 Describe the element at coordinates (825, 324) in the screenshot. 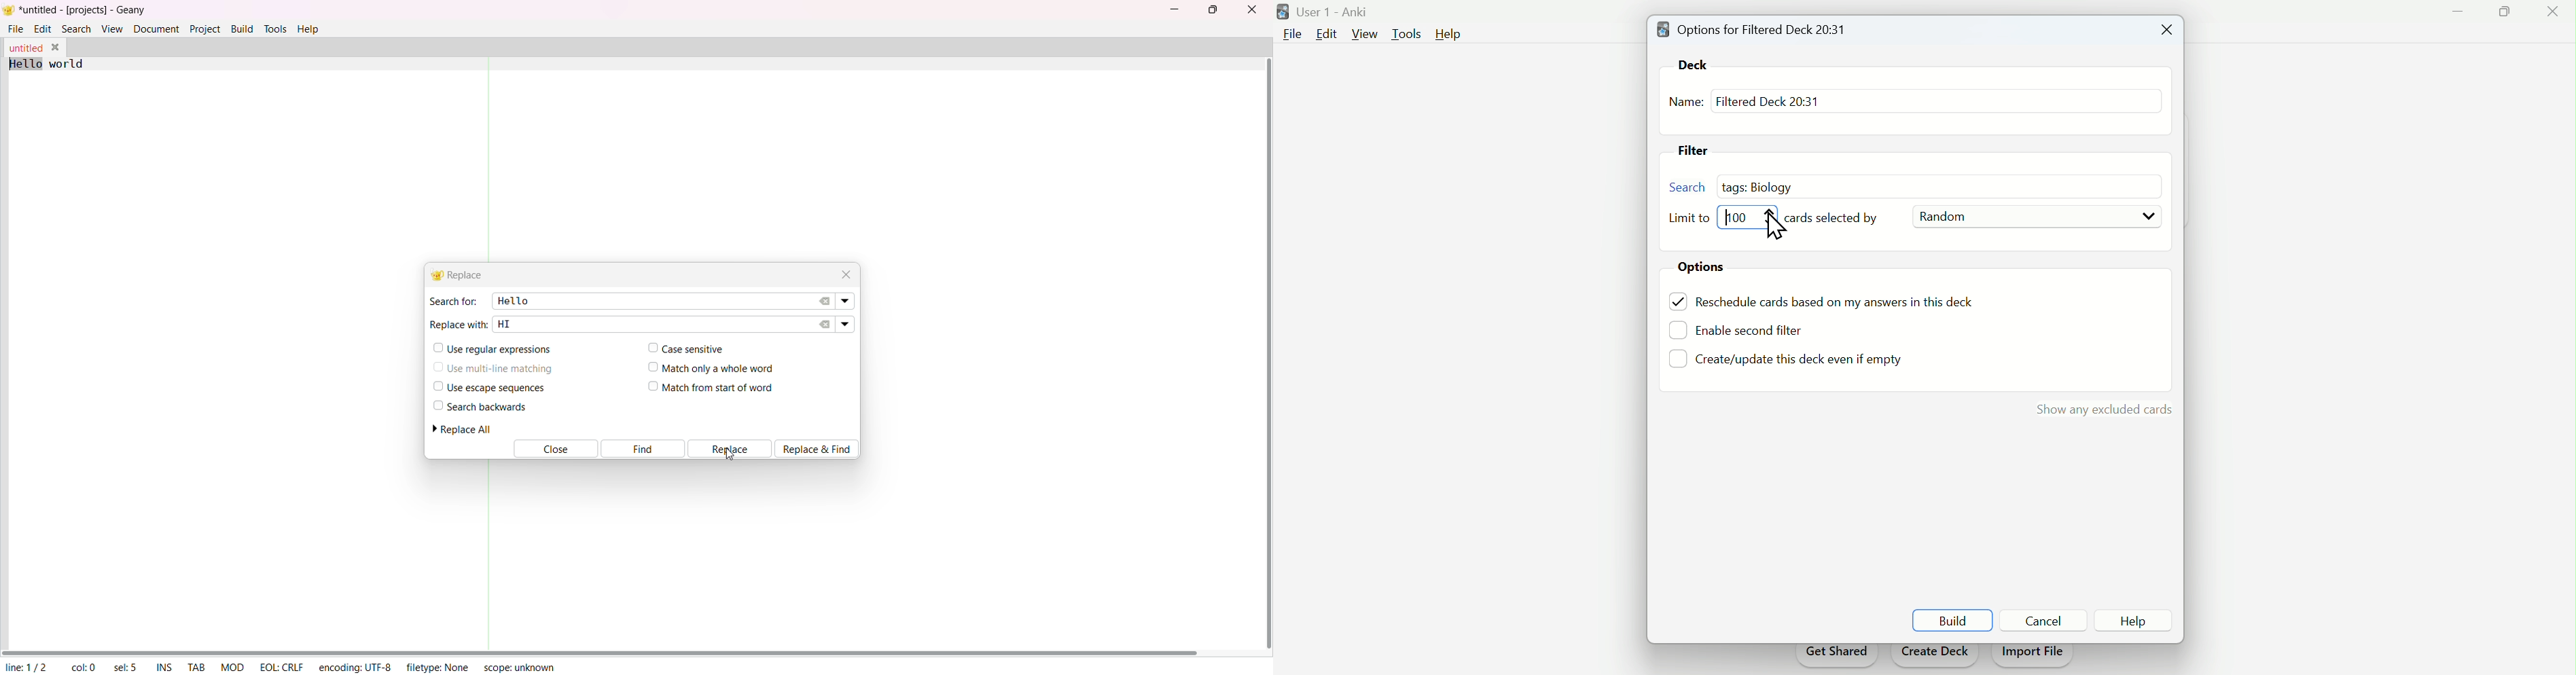

I see `clear replace` at that location.